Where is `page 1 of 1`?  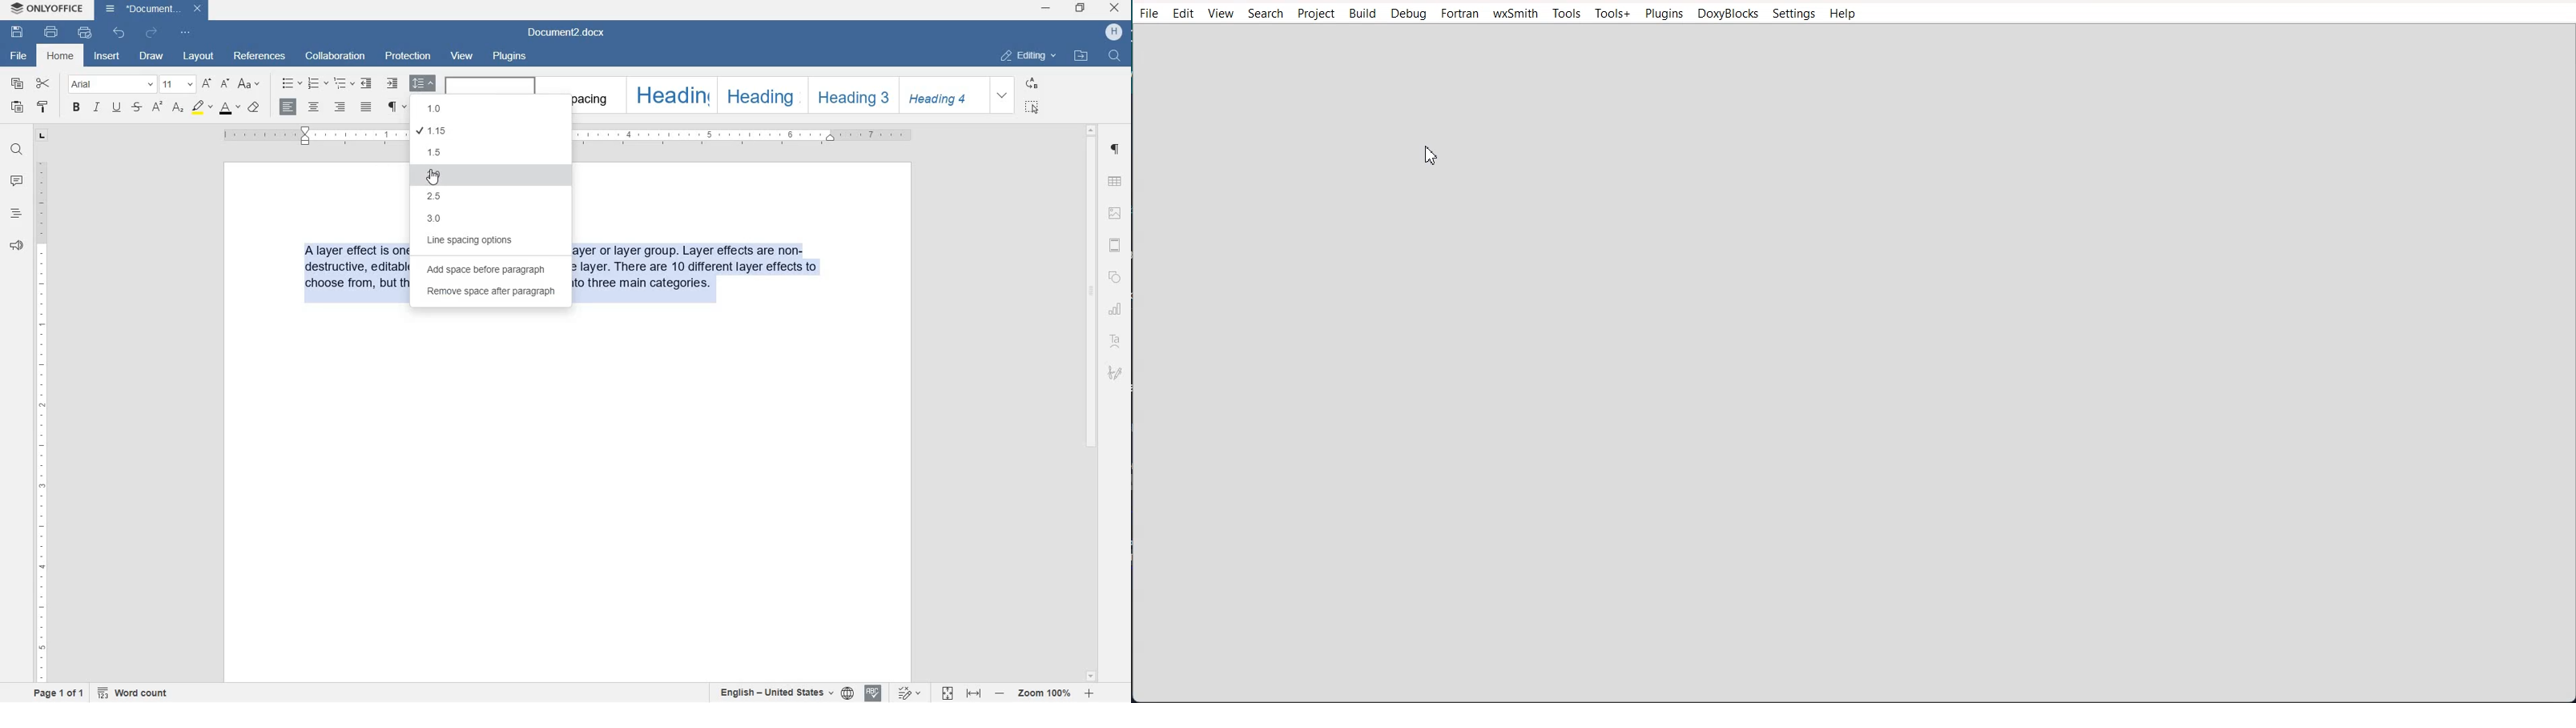
page 1 of 1 is located at coordinates (60, 694).